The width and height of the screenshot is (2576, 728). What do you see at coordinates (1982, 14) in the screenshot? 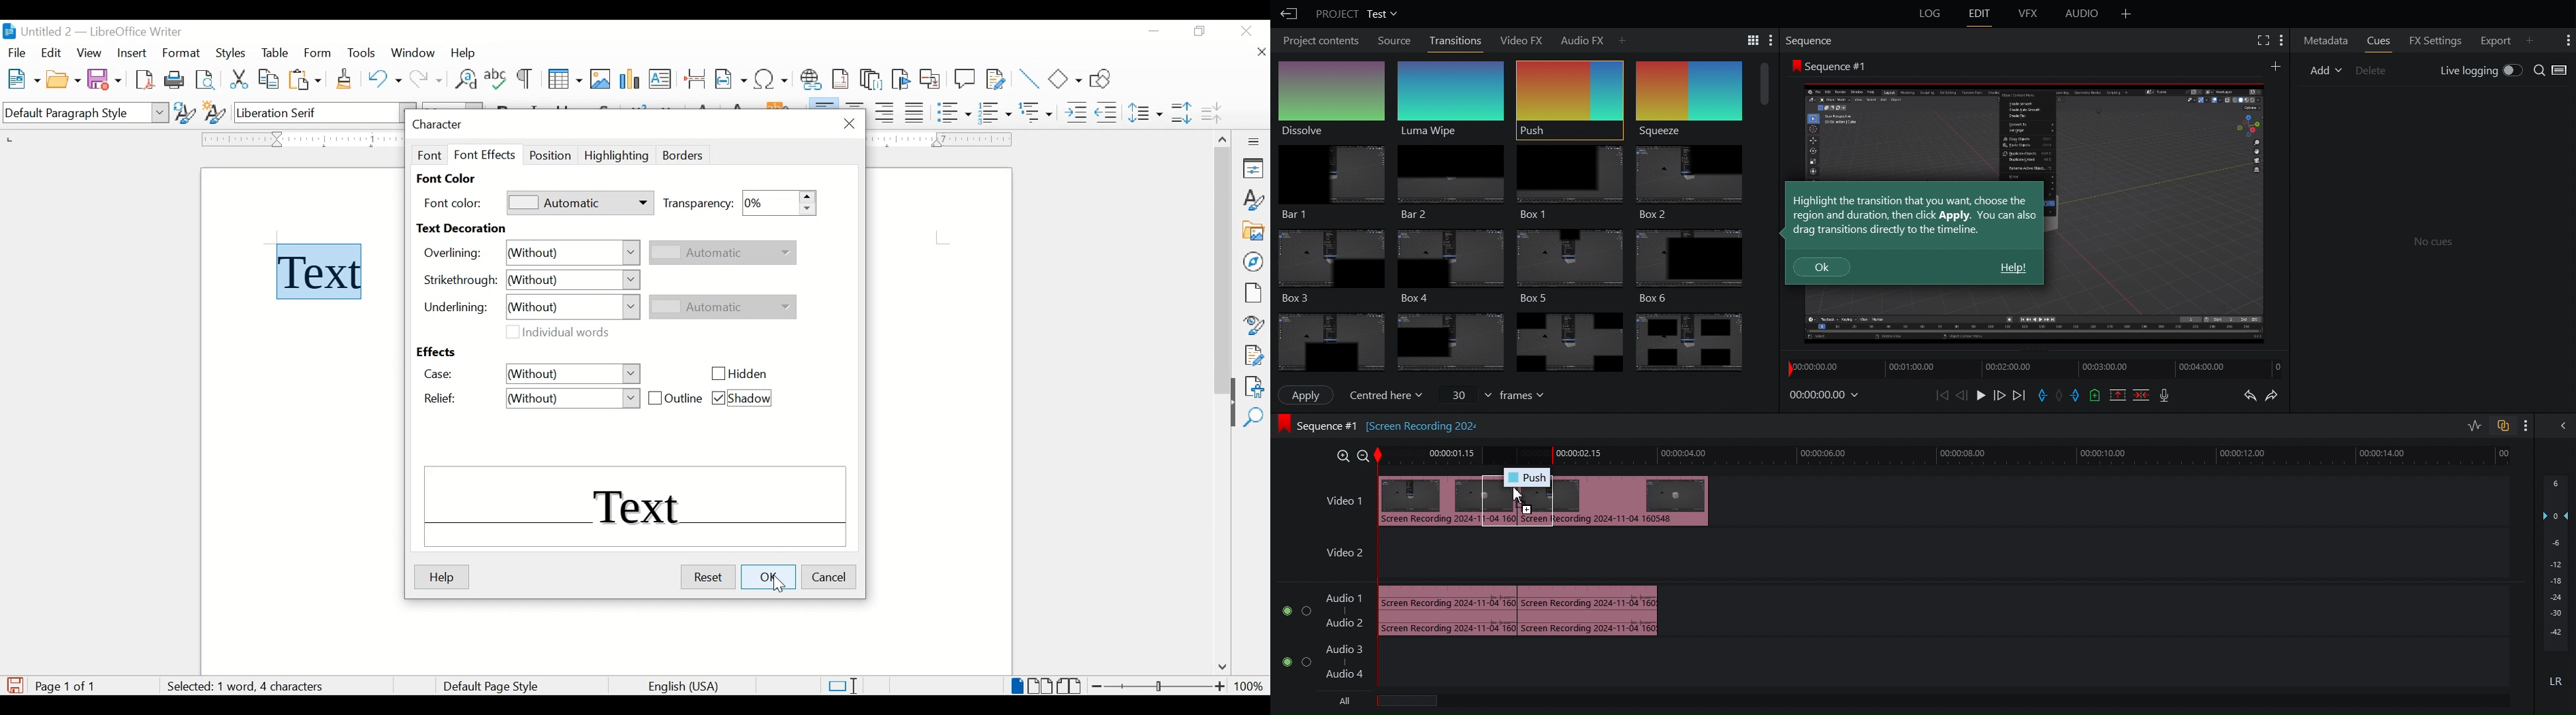
I see `Edit` at bounding box center [1982, 14].